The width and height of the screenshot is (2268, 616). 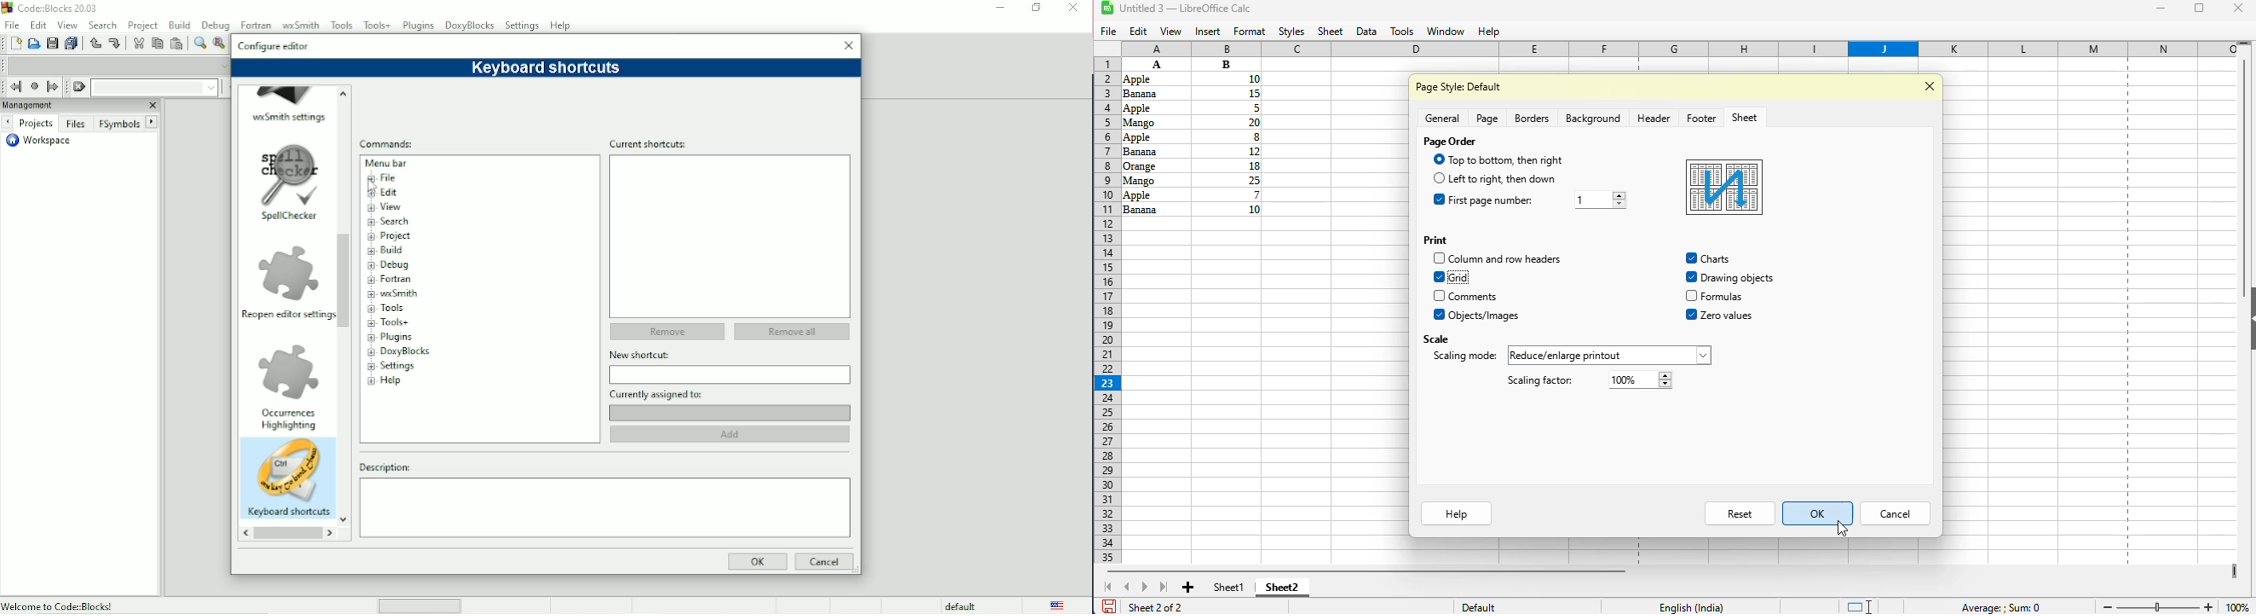 I want to click on zoom in, so click(x=2210, y=605).